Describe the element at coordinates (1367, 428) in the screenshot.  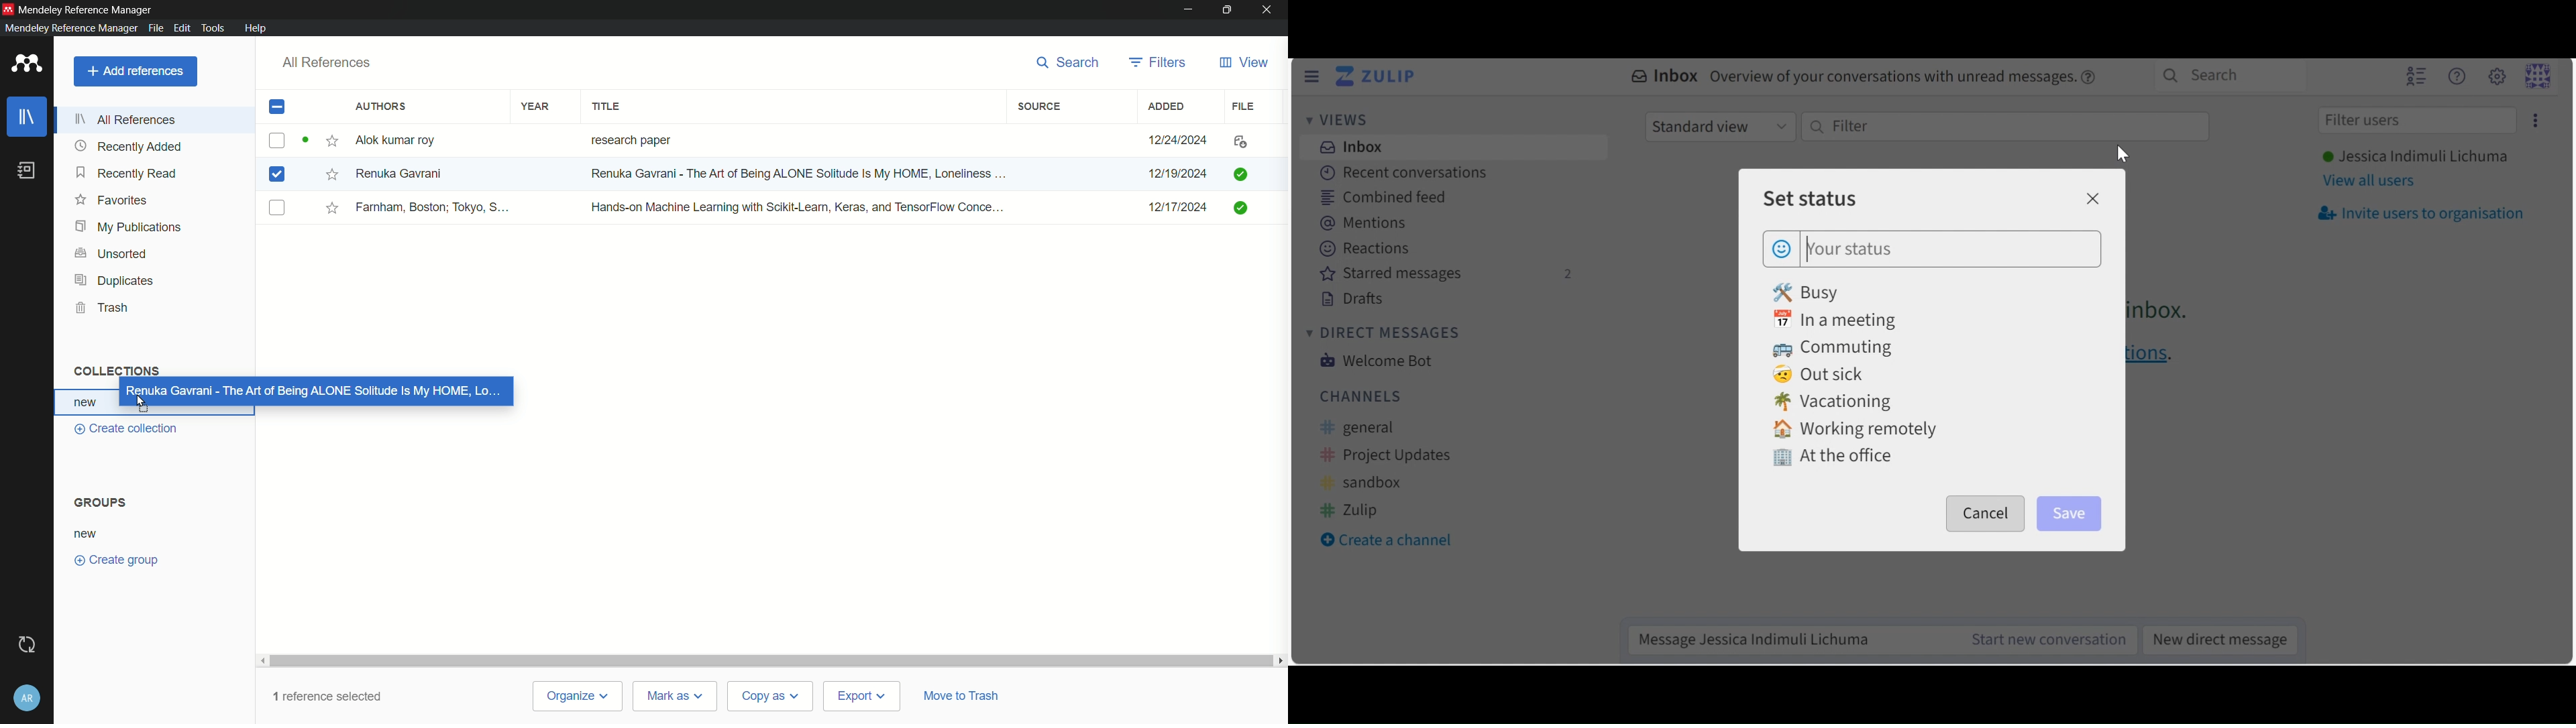
I see `general` at that location.